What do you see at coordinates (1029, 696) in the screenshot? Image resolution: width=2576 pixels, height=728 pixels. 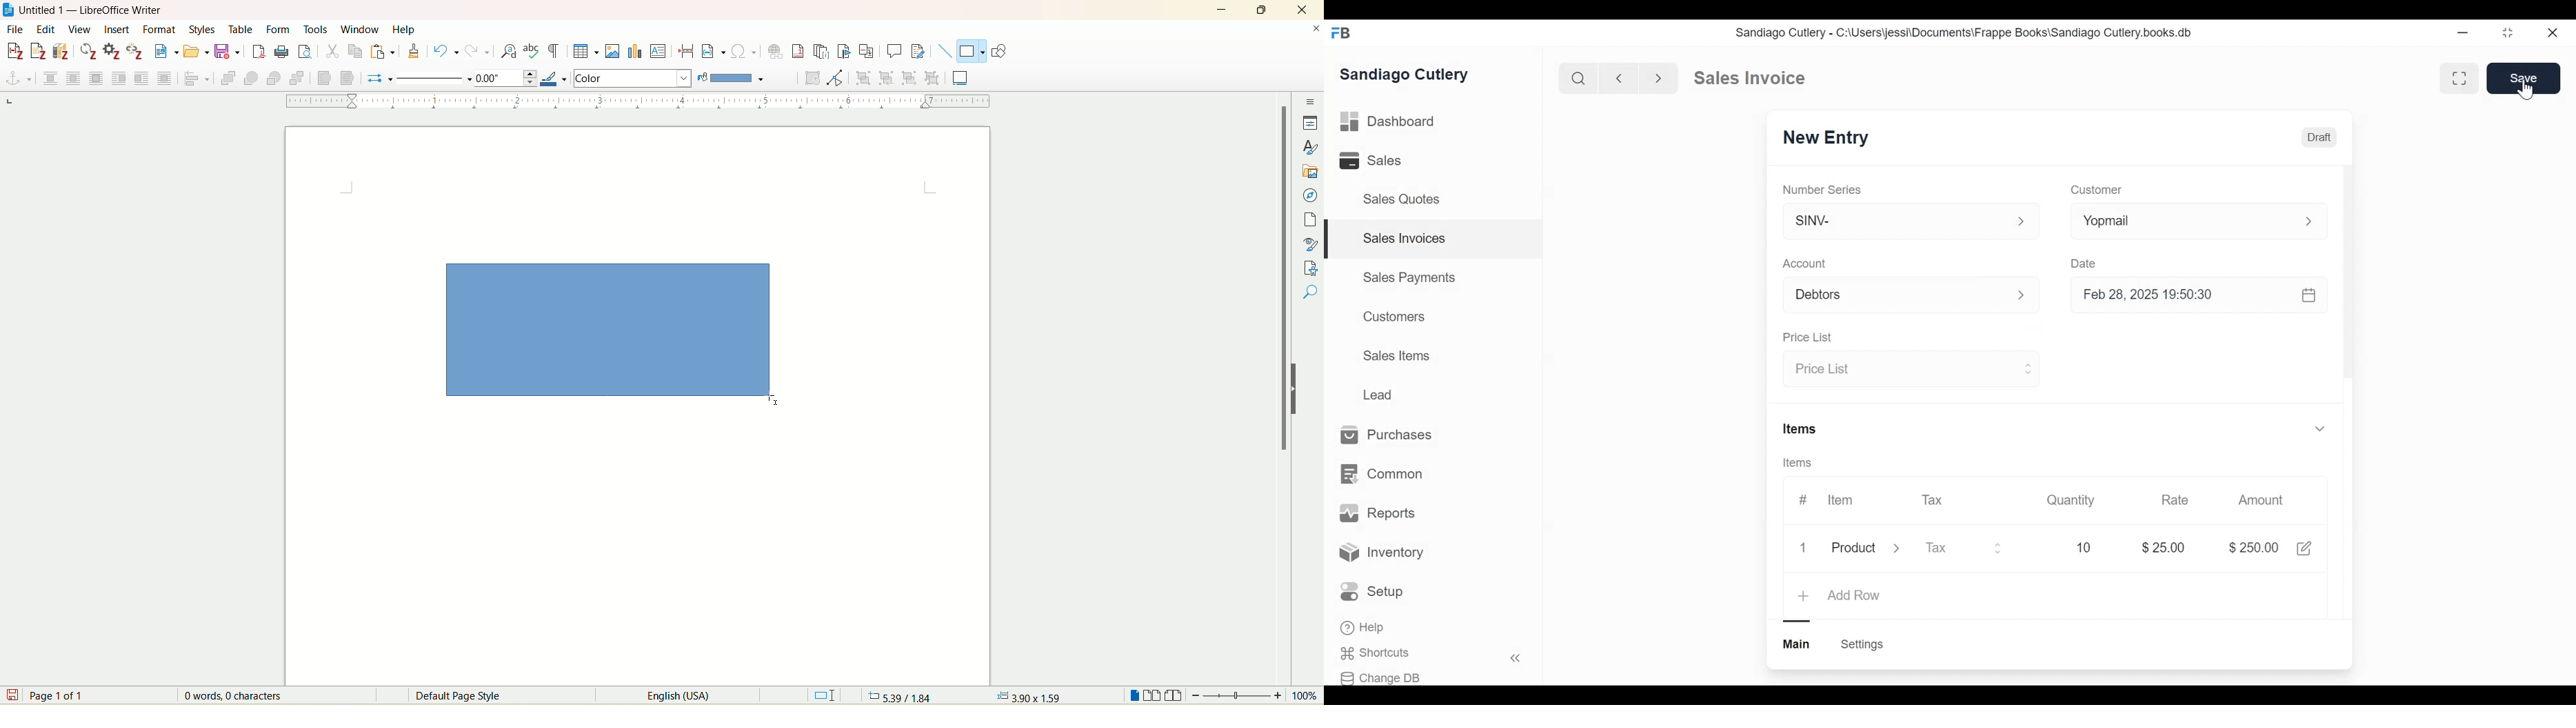 I see `3.90X1.59` at bounding box center [1029, 696].